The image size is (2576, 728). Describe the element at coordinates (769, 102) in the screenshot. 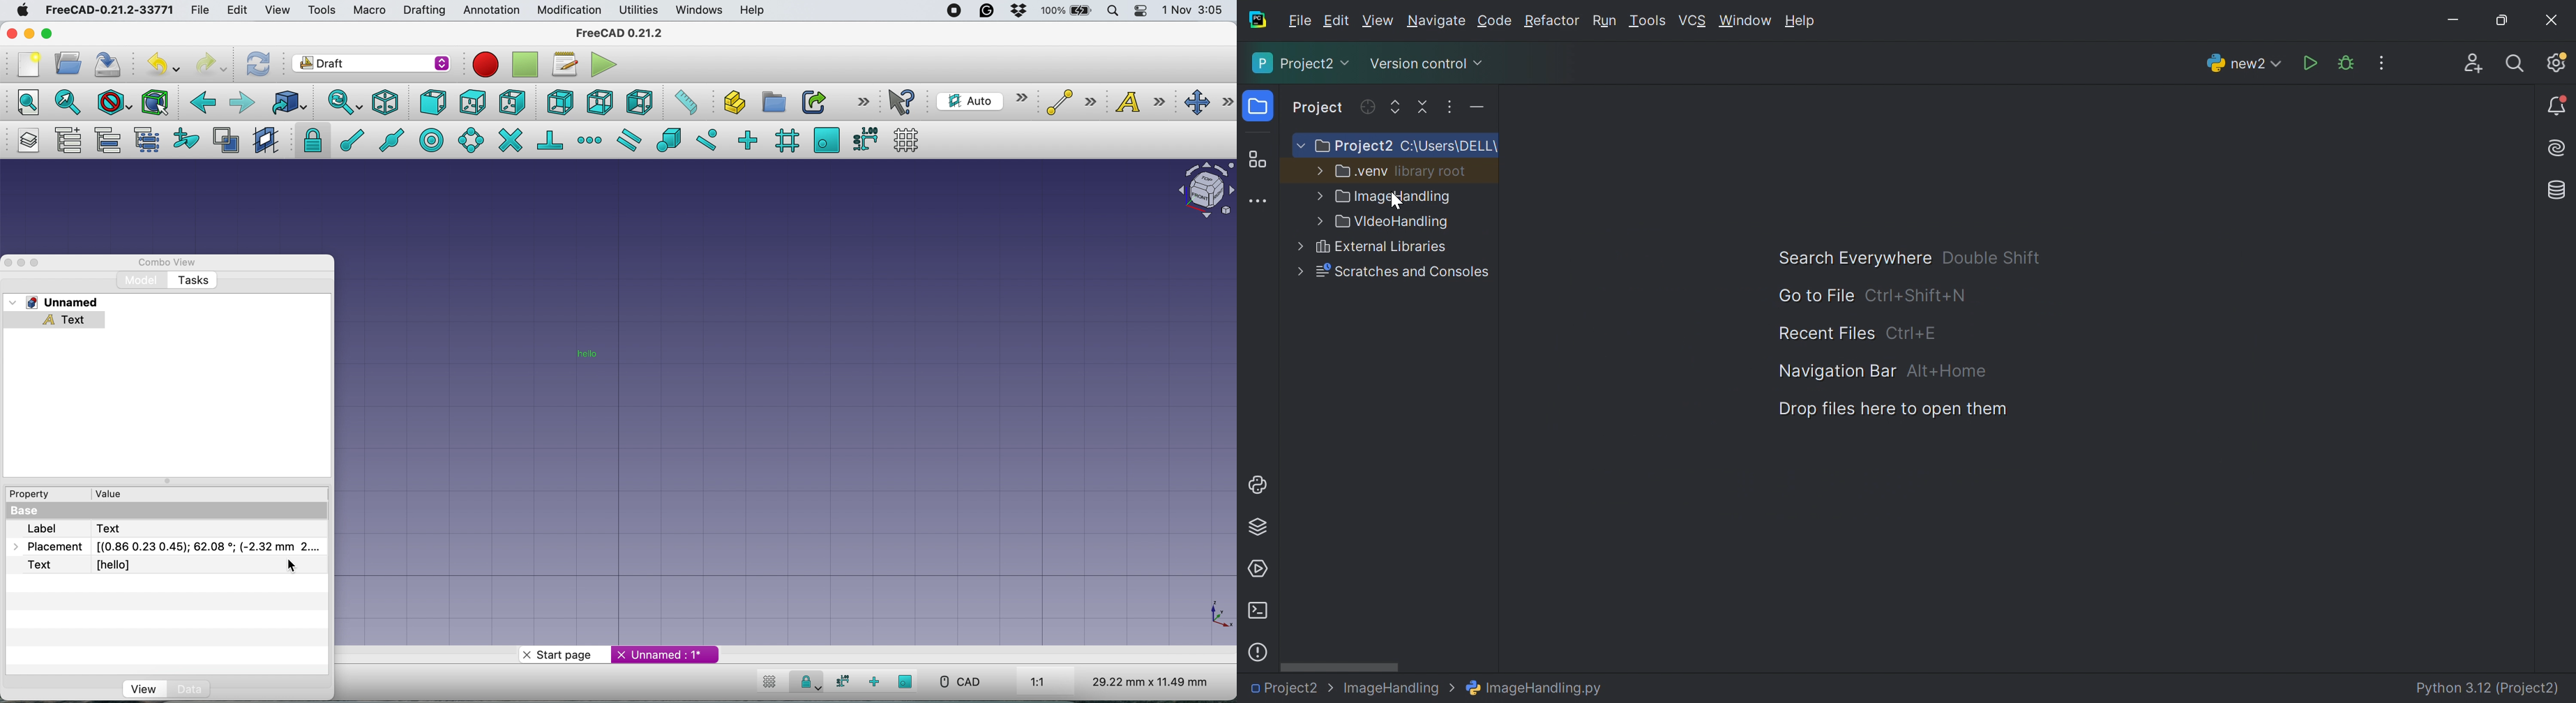

I see `create part` at that location.